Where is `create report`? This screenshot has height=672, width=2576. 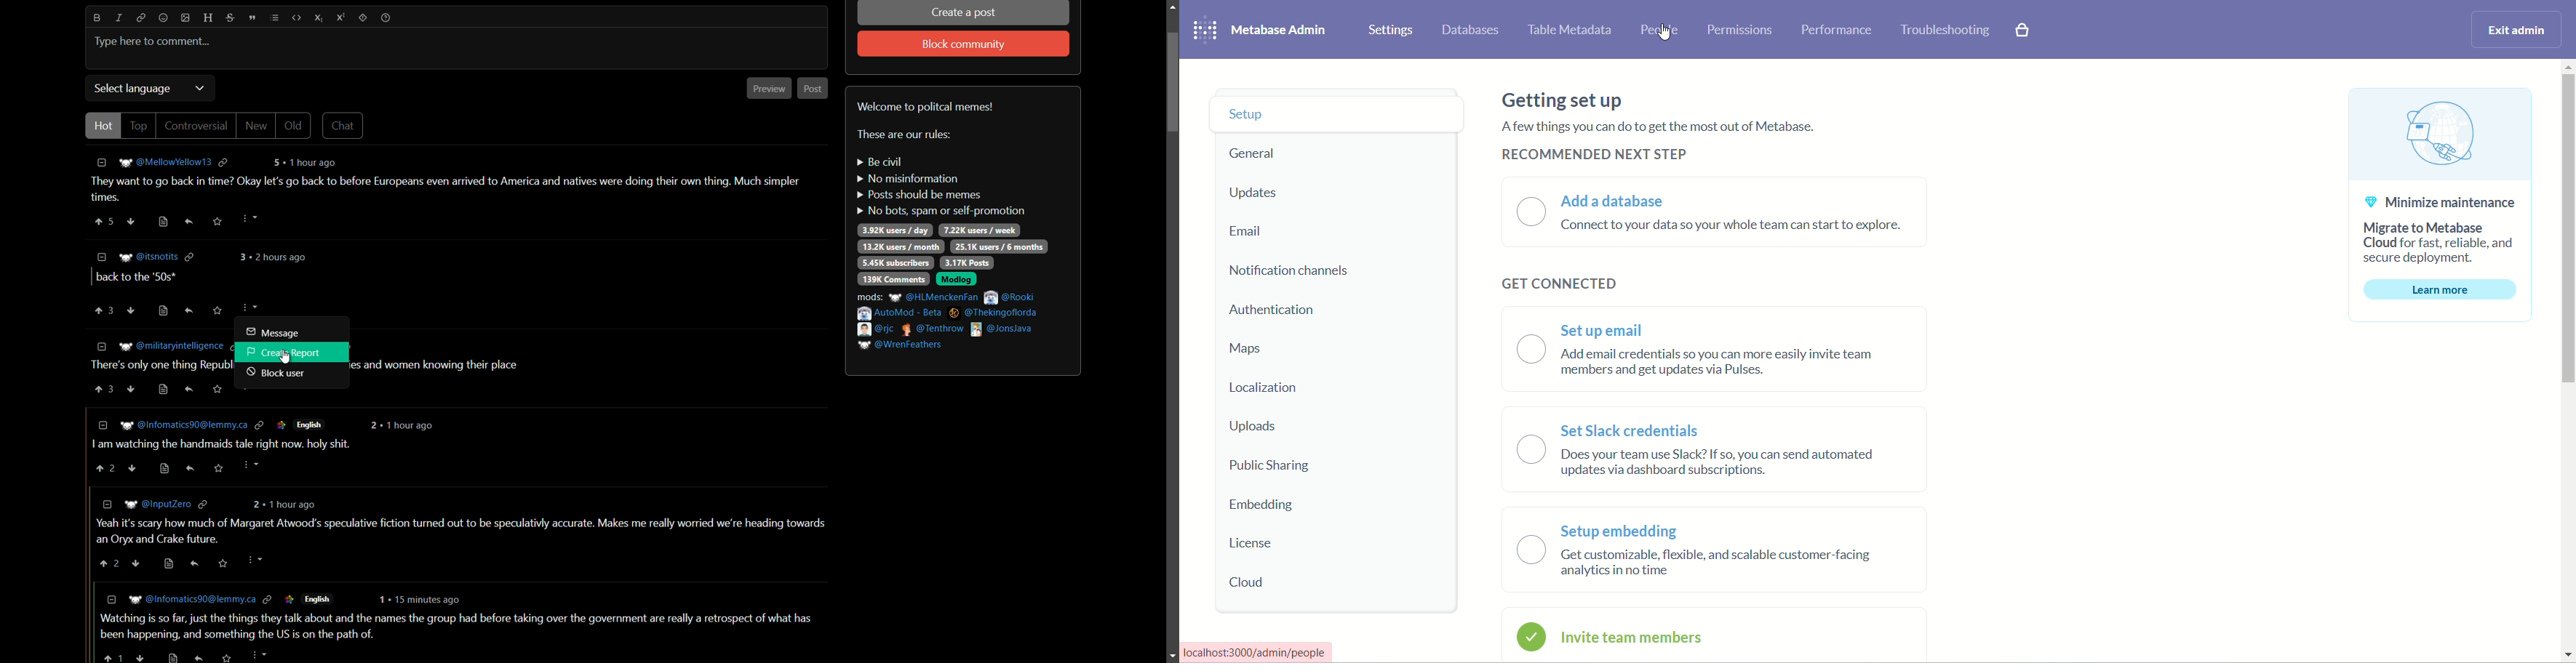
create report is located at coordinates (285, 352).